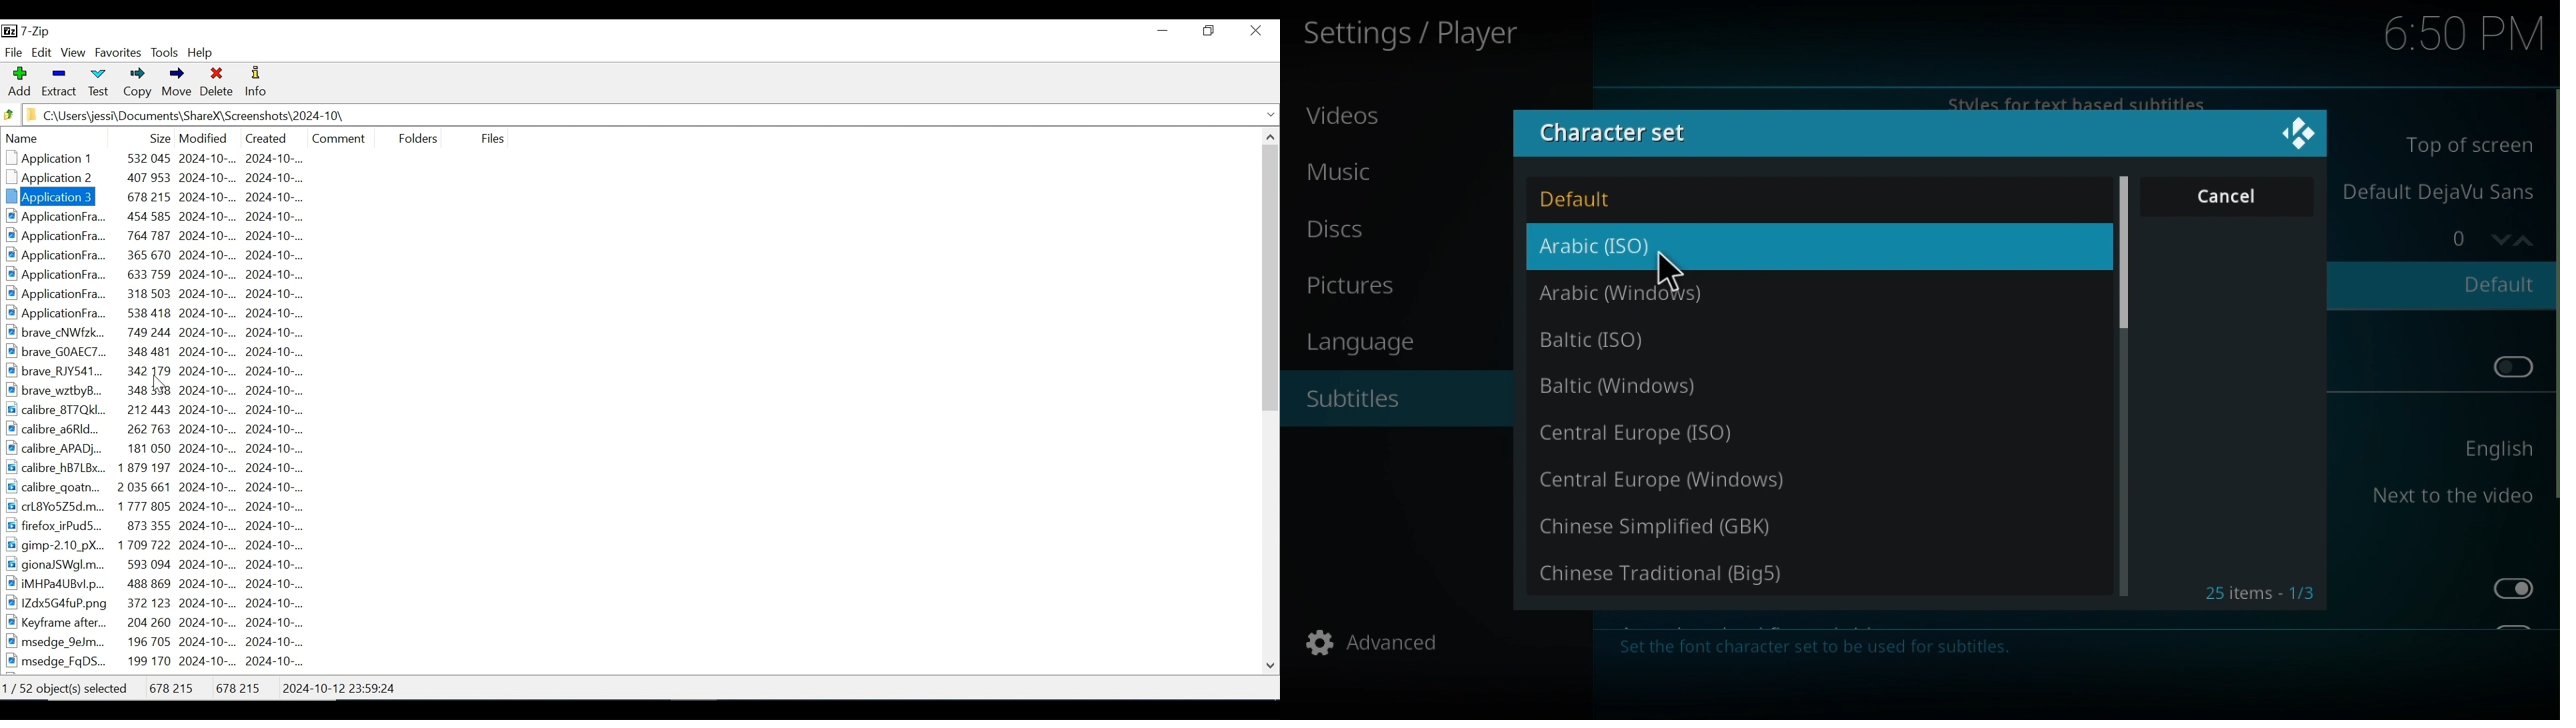 The width and height of the screenshot is (2576, 728). I want to click on Central Europe (ISO), so click(1639, 428).